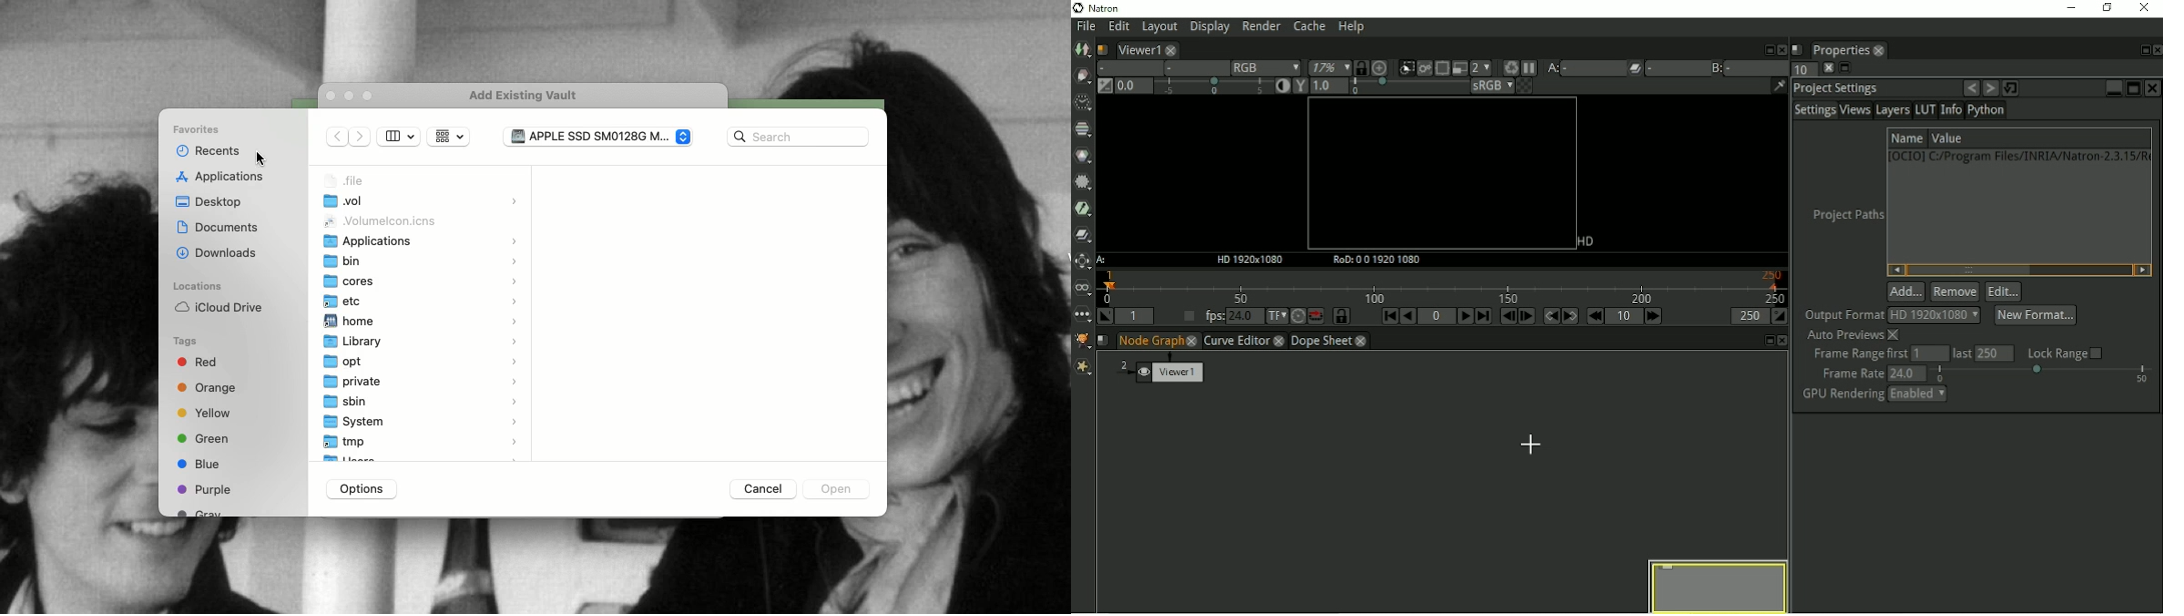 The width and height of the screenshot is (2184, 616). Describe the element at coordinates (218, 227) in the screenshot. I see `Documents` at that location.